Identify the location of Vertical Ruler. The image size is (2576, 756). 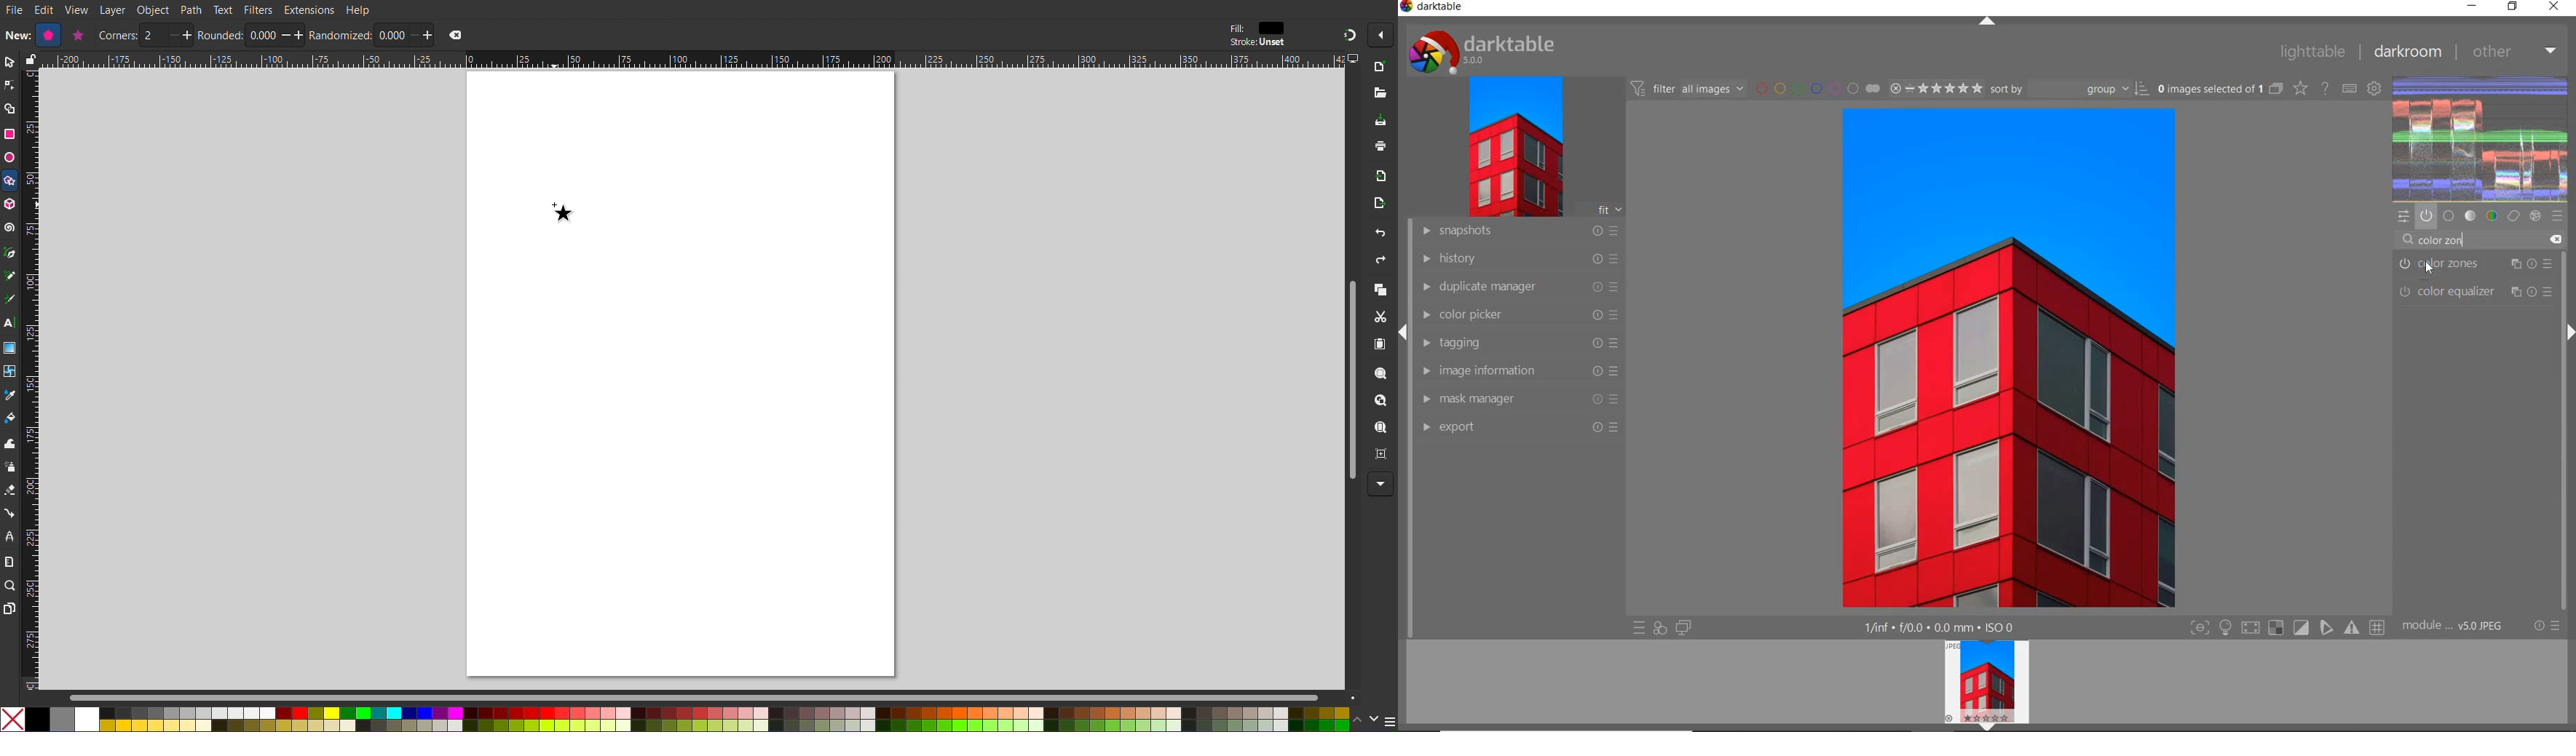
(30, 379).